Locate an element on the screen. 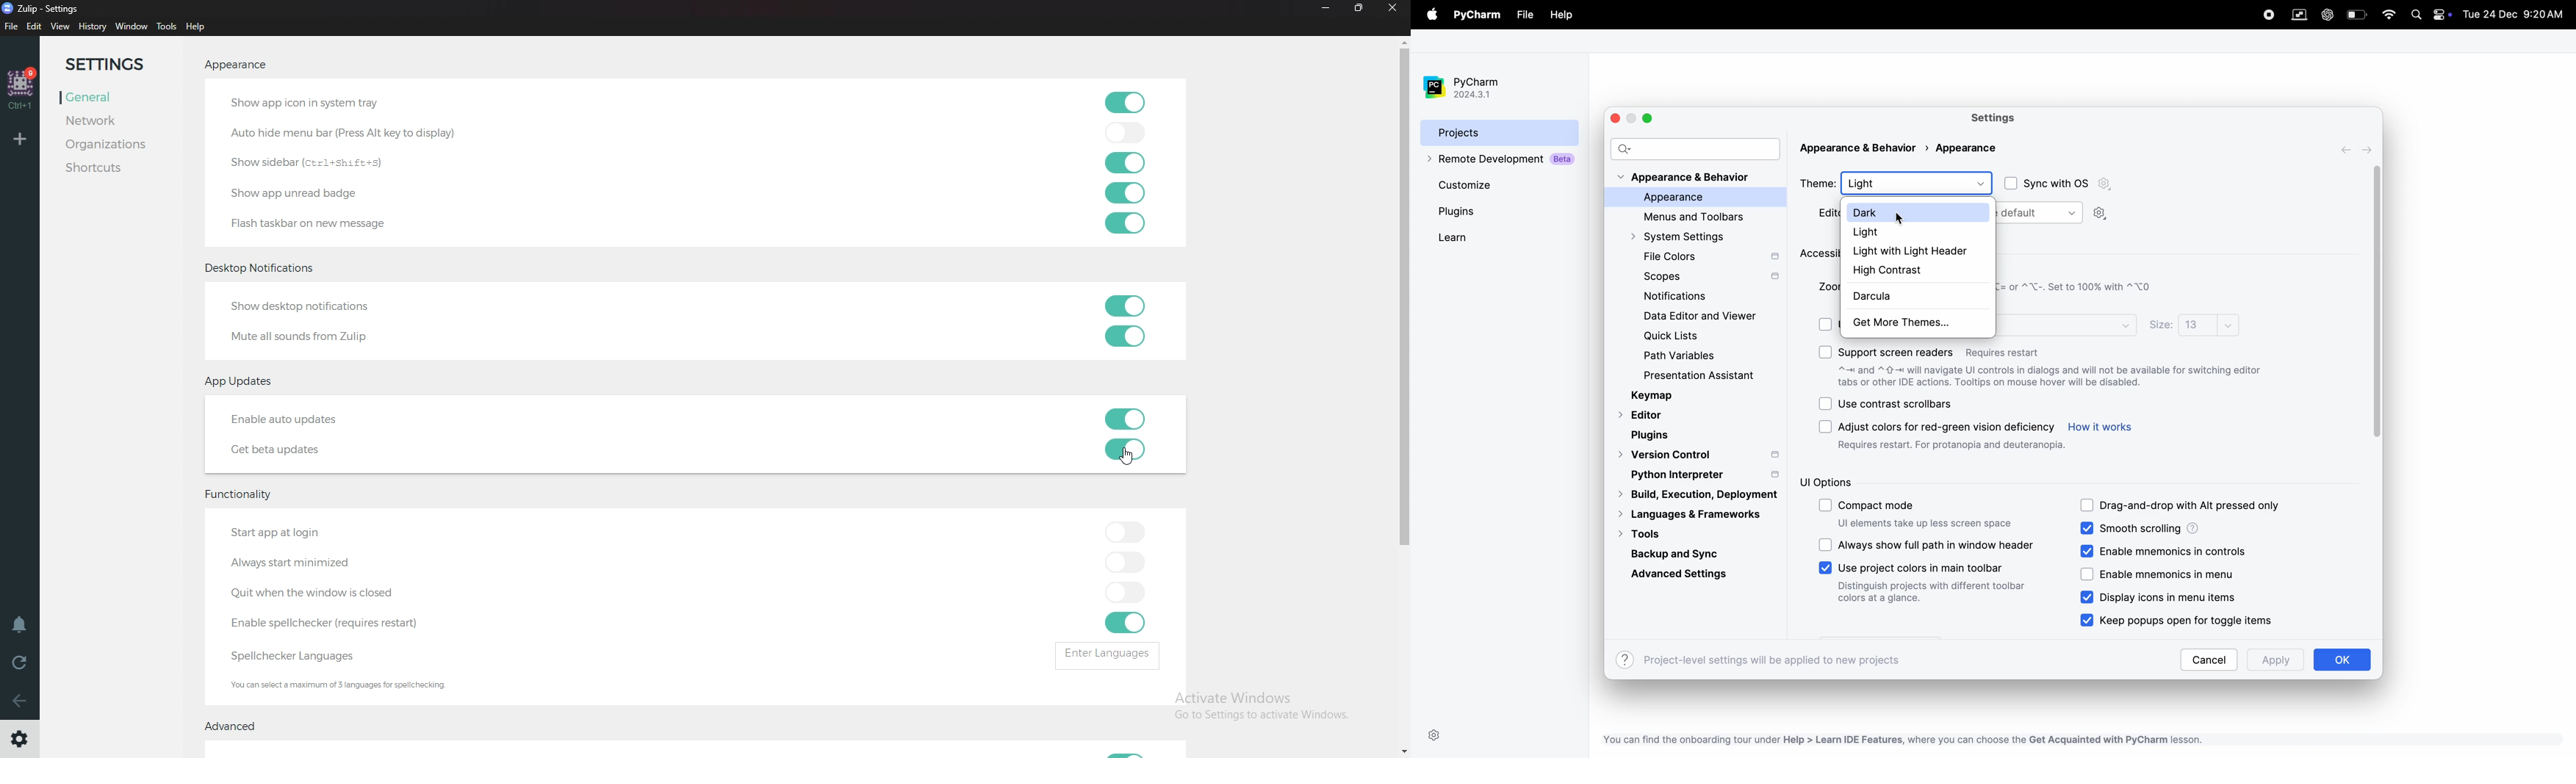  toggle is located at coordinates (1125, 164).